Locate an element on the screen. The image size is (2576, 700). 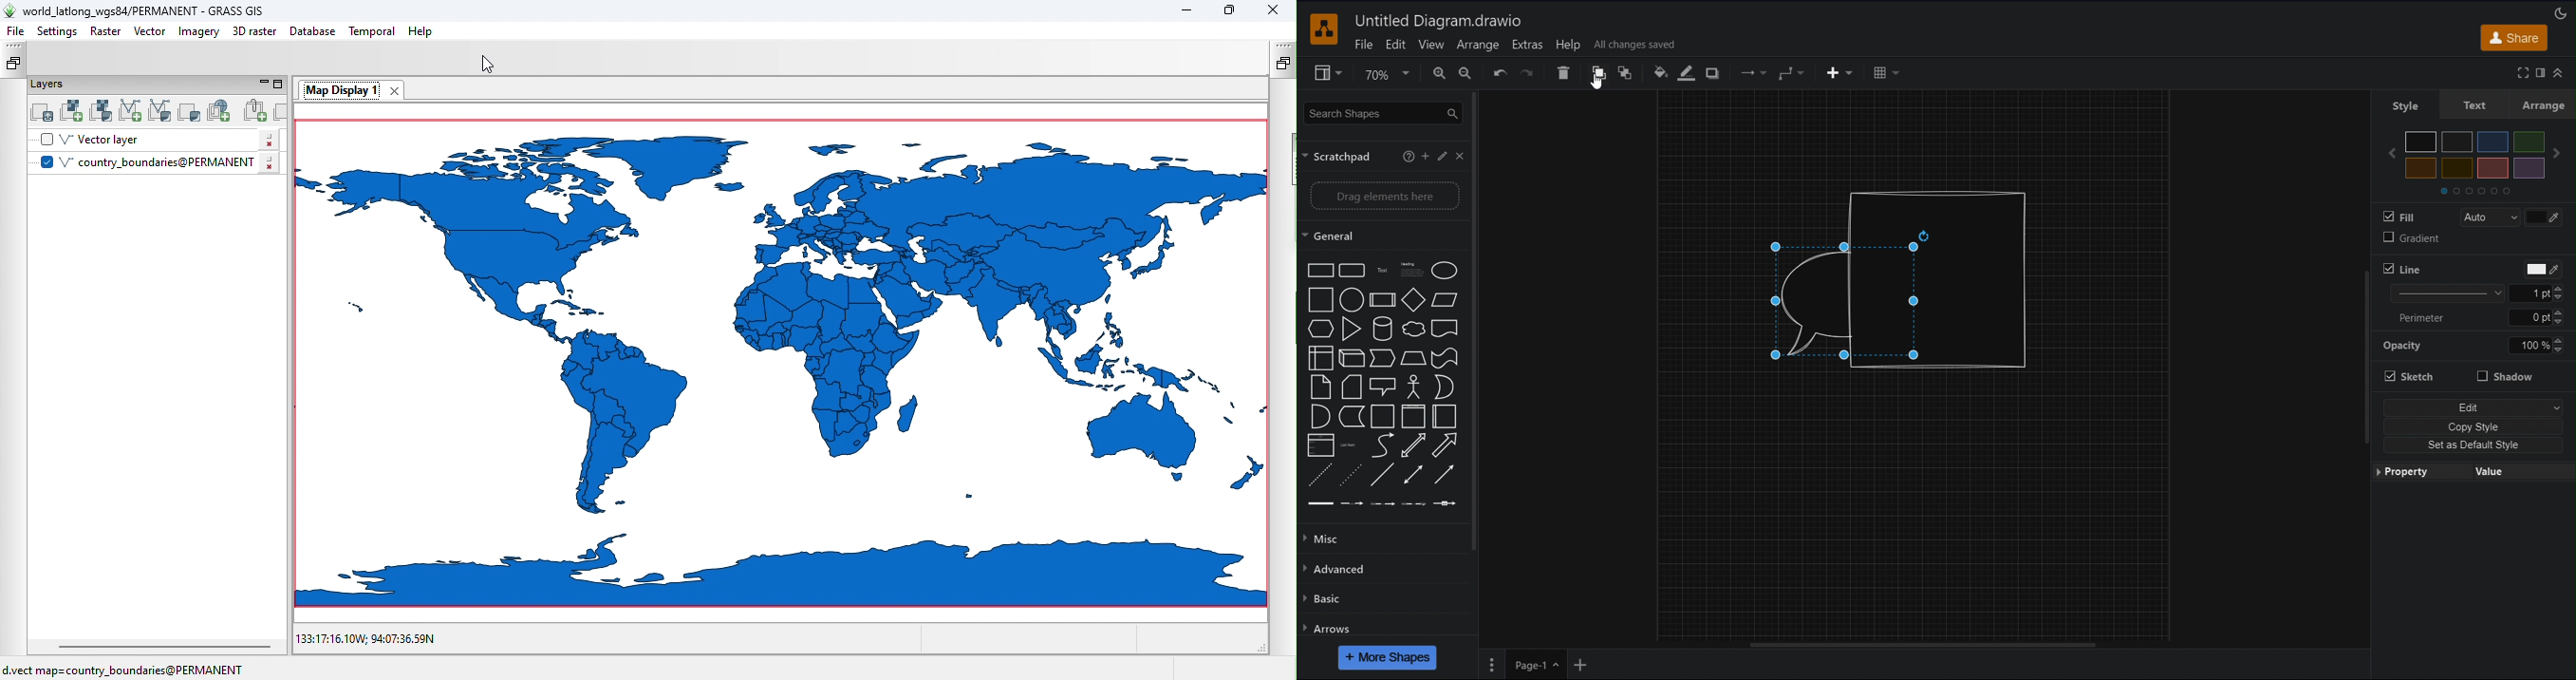
Set as Default Style is located at coordinates (2473, 445).